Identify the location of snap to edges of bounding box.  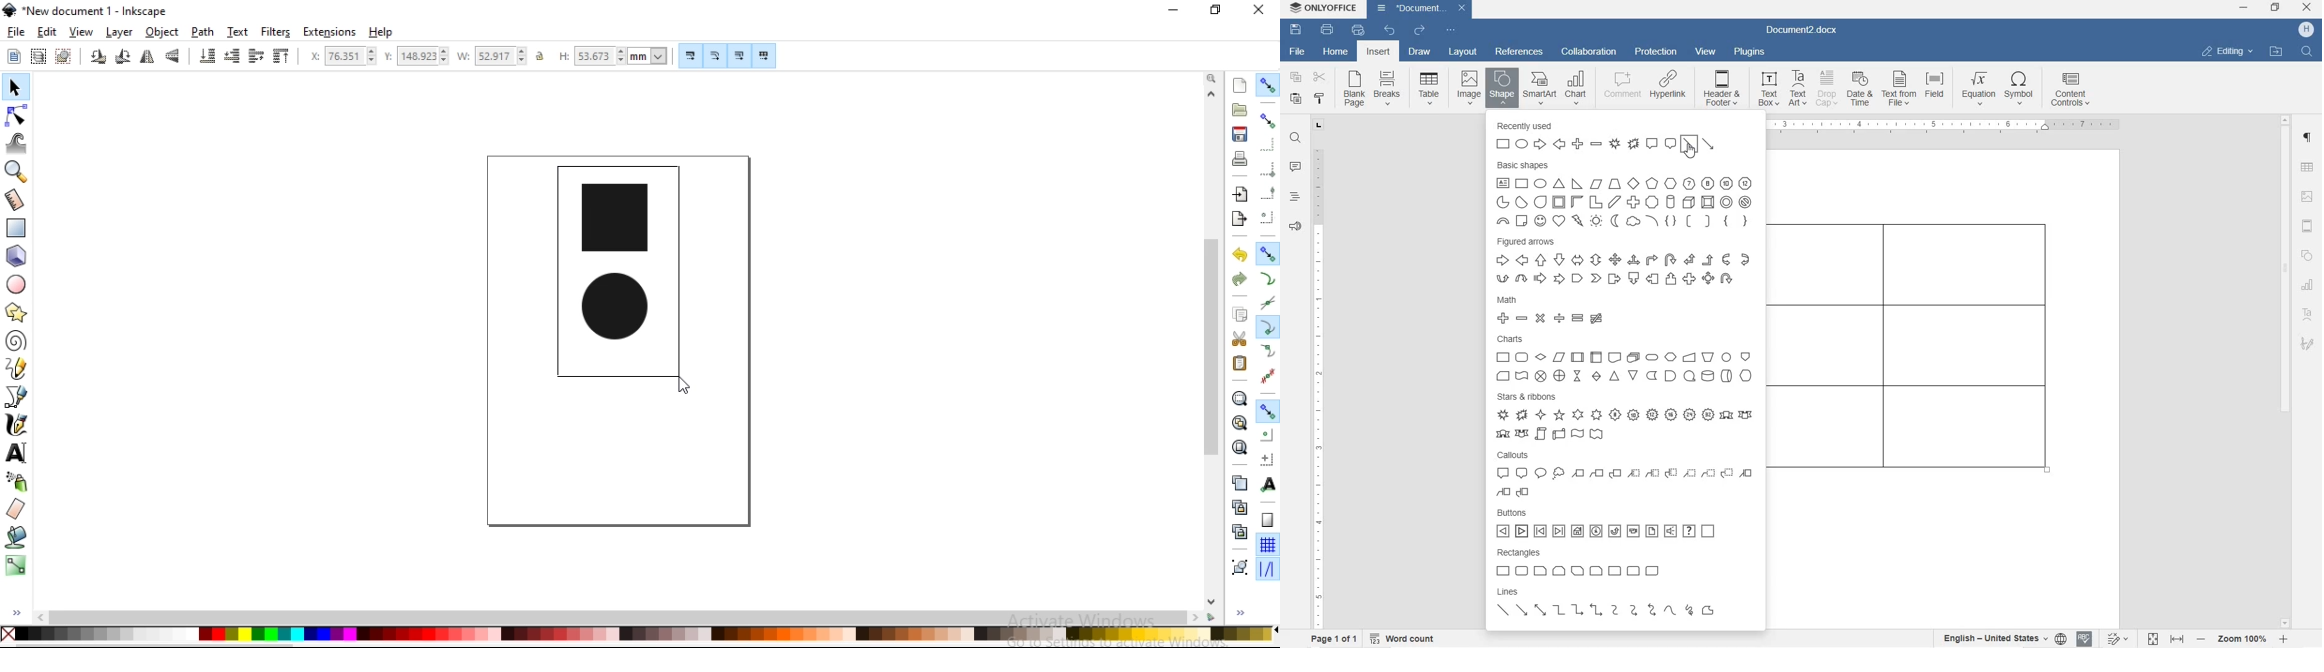
(1268, 146).